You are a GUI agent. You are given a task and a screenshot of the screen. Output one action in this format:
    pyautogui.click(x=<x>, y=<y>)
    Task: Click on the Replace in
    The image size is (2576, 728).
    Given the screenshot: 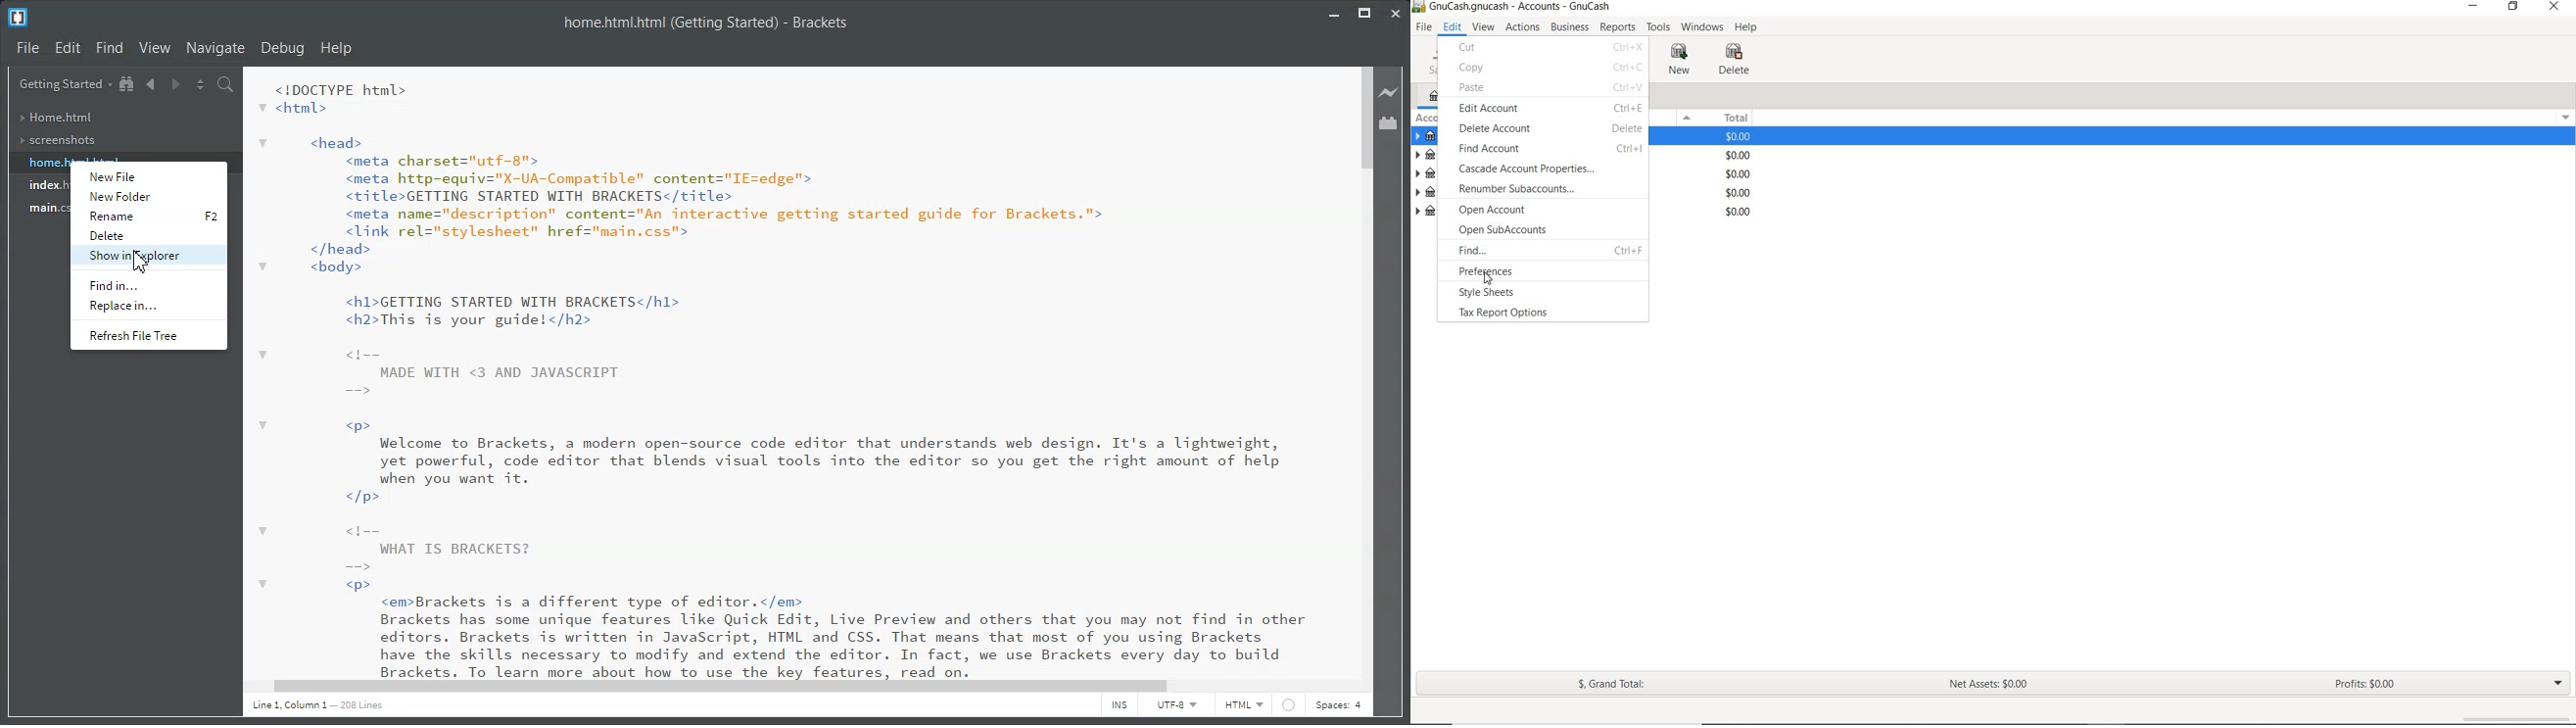 What is the action you would take?
    pyautogui.click(x=147, y=305)
    